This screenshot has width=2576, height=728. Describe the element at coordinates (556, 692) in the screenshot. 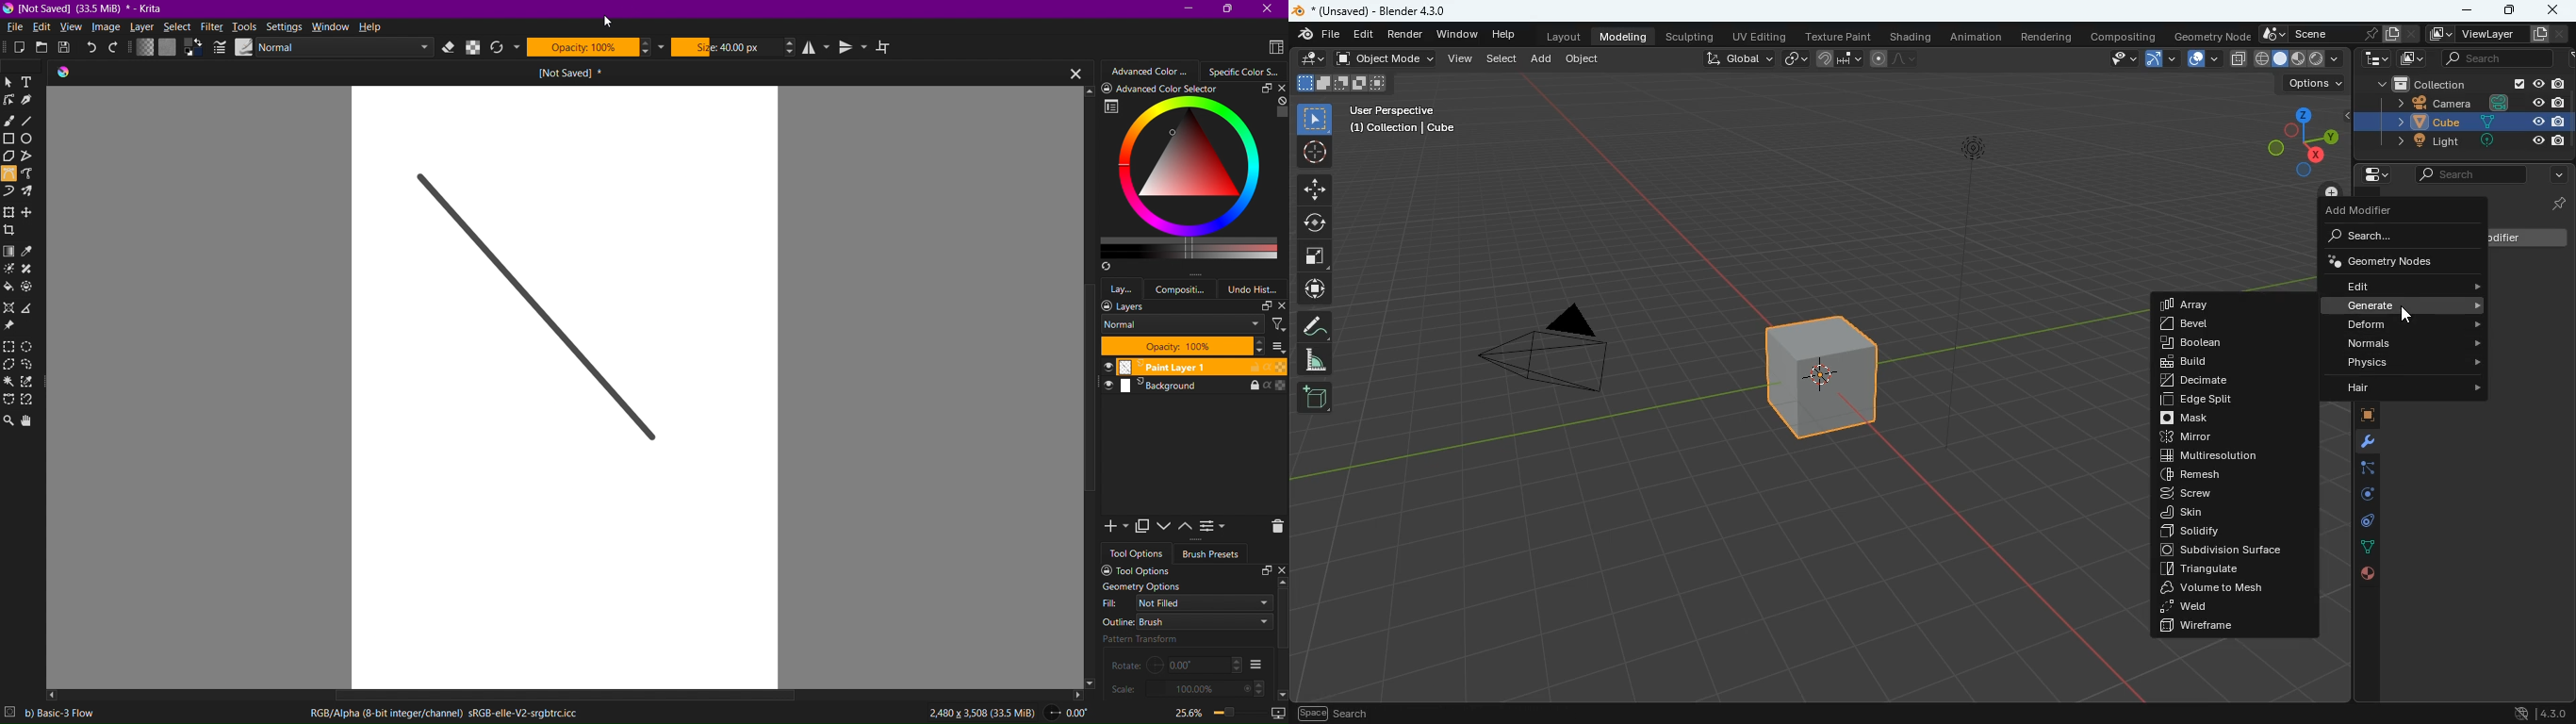

I see `Scrollbar` at that location.